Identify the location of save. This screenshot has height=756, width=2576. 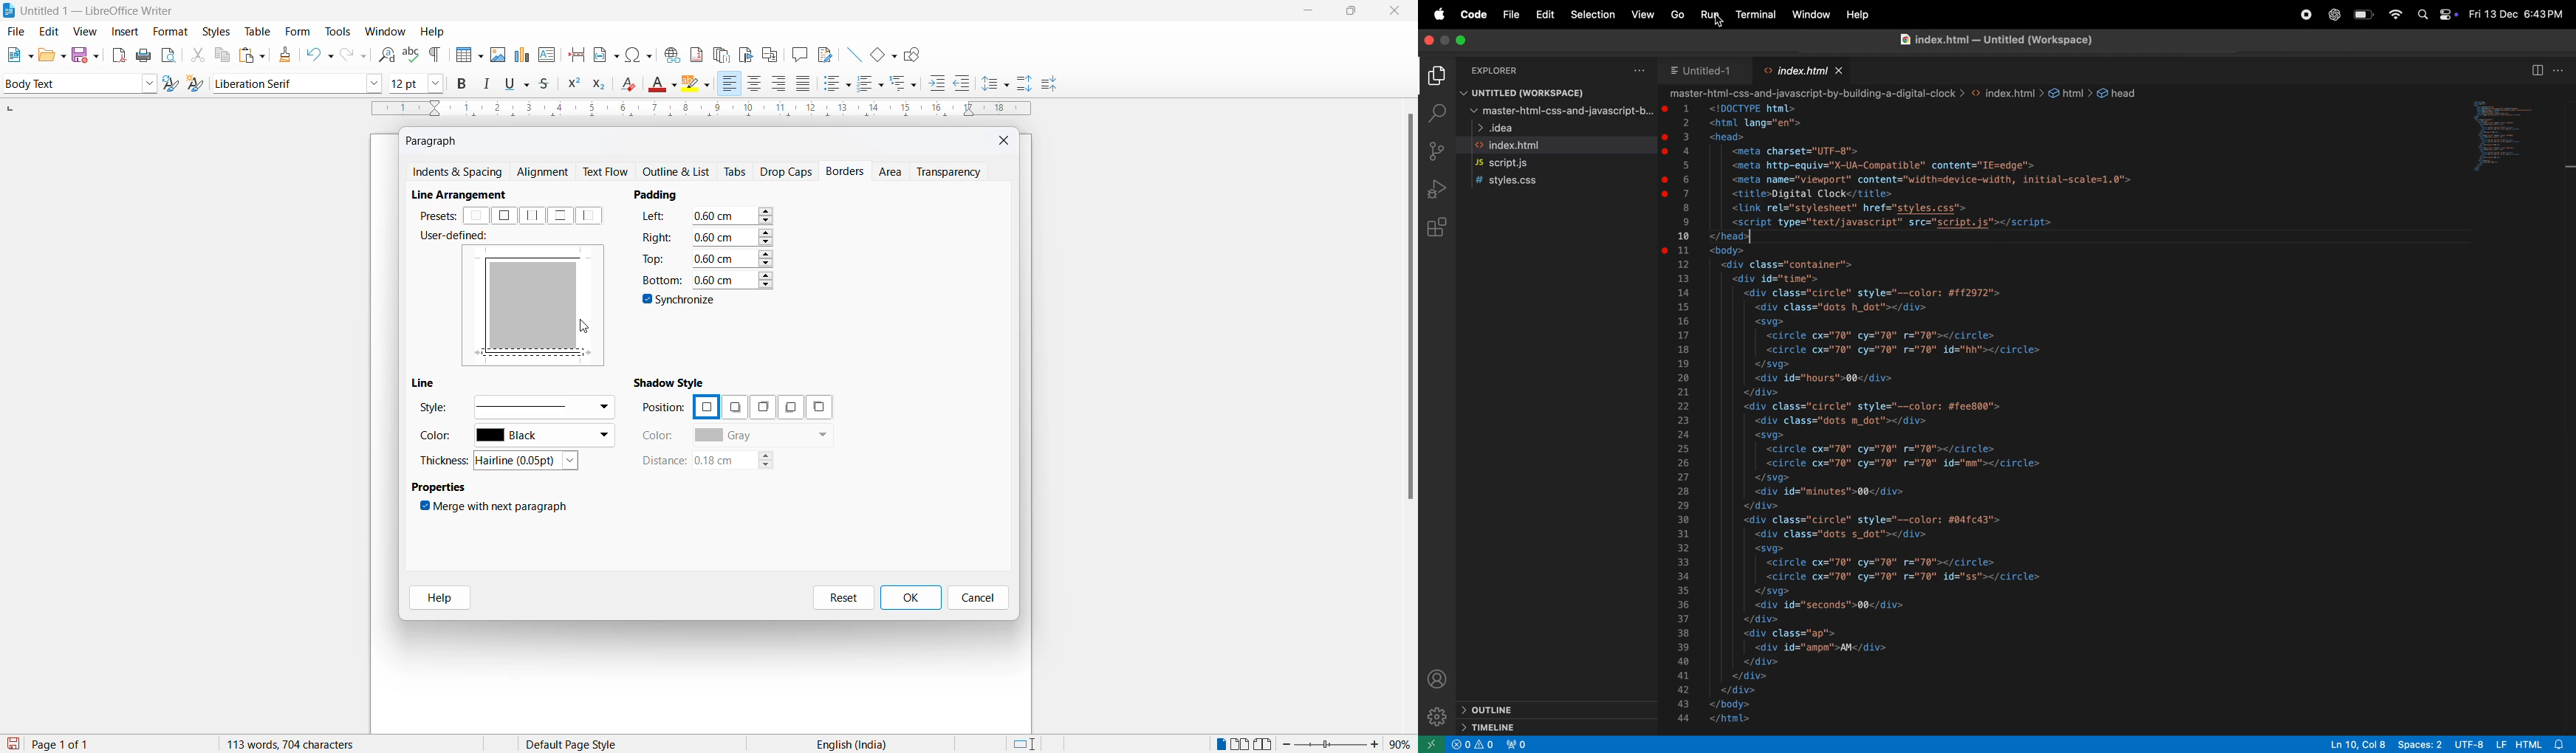
(14, 744).